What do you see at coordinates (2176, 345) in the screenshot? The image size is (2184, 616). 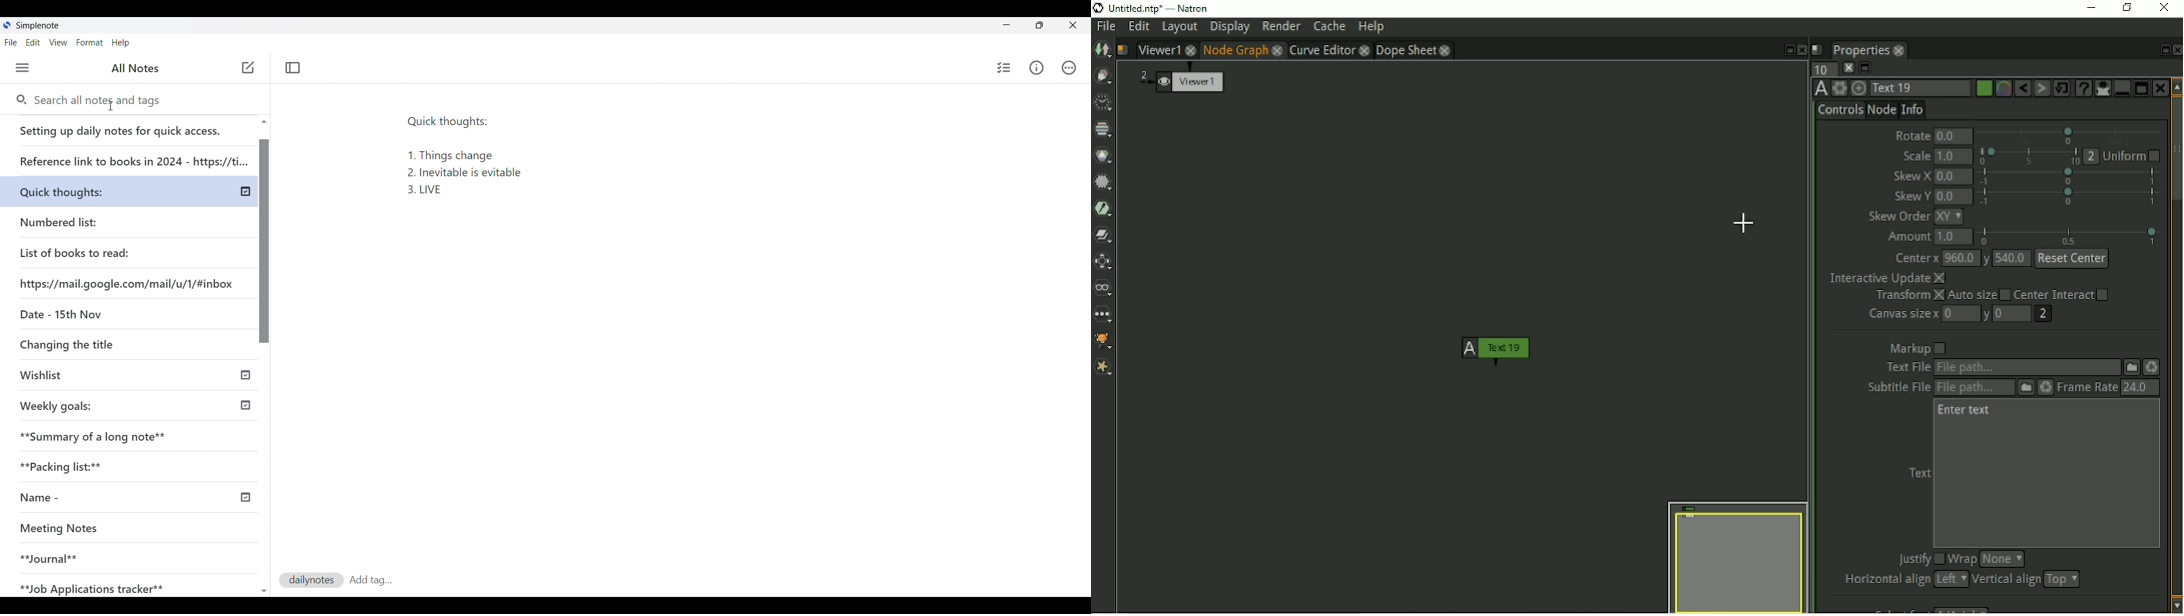 I see `Vertical scrollbar` at bounding box center [2176, 345].